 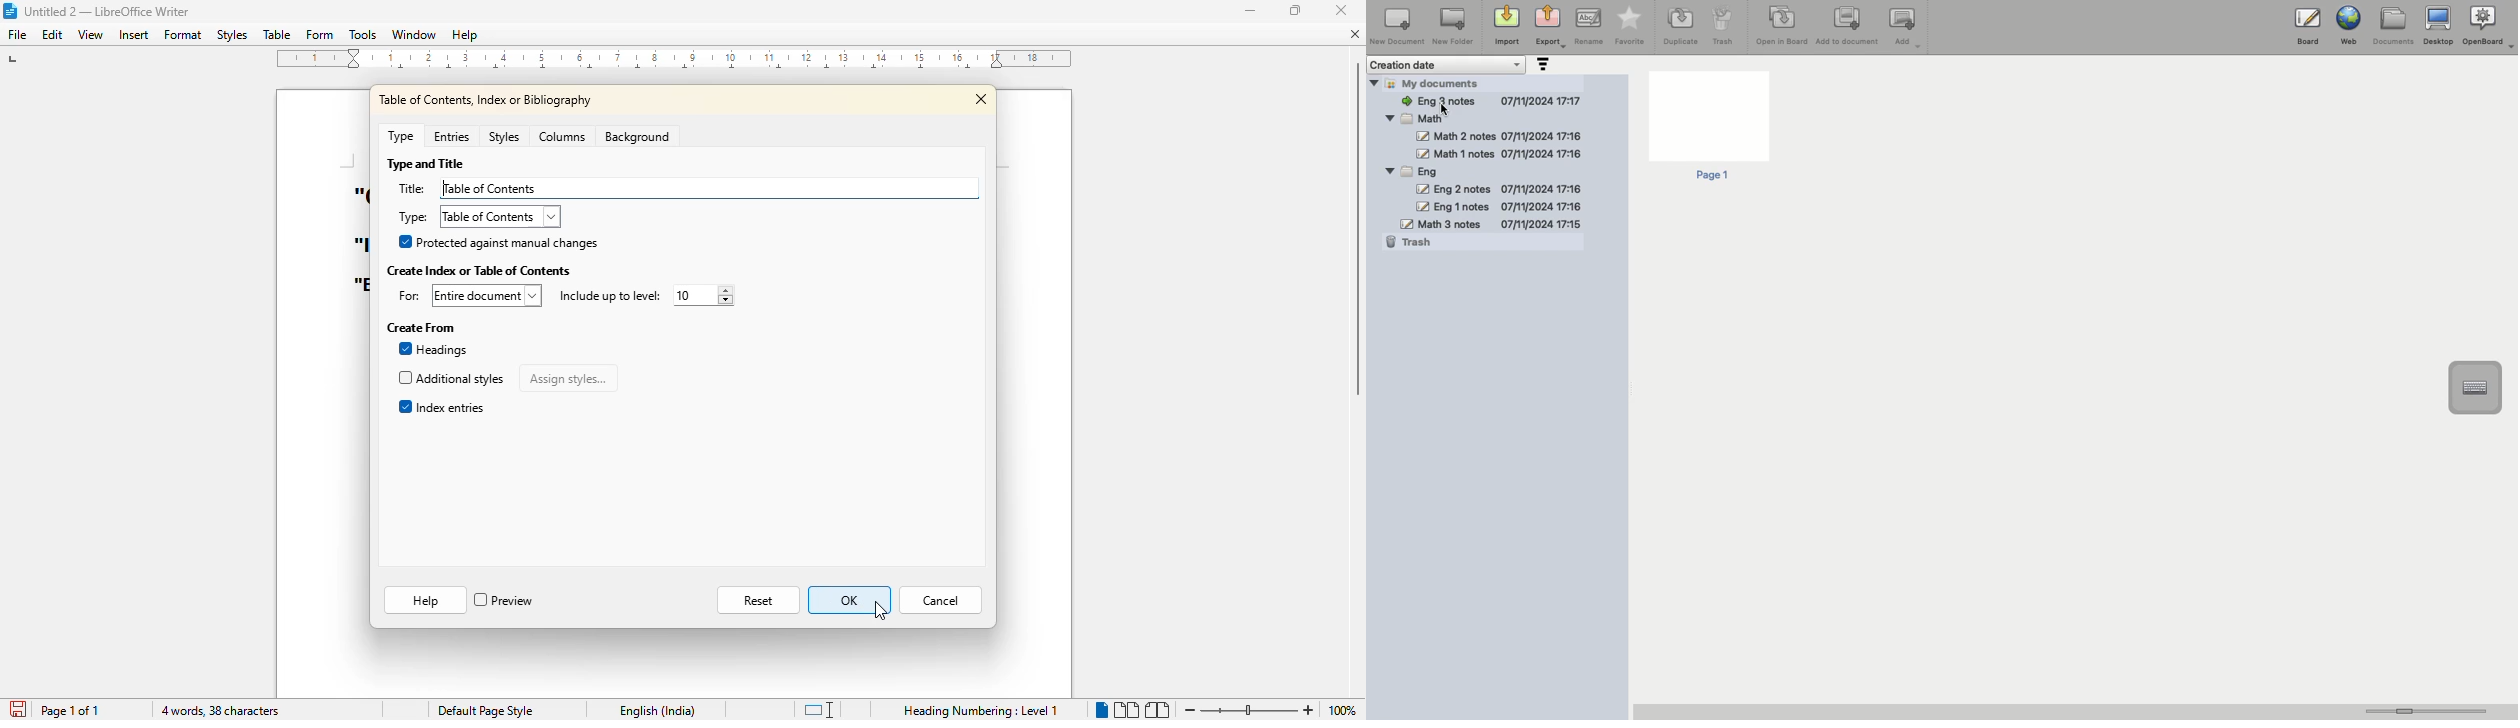 What do you see at coordinates (421, 328) in the screenshot?
I see `create from` at bounding box center [421, 328].